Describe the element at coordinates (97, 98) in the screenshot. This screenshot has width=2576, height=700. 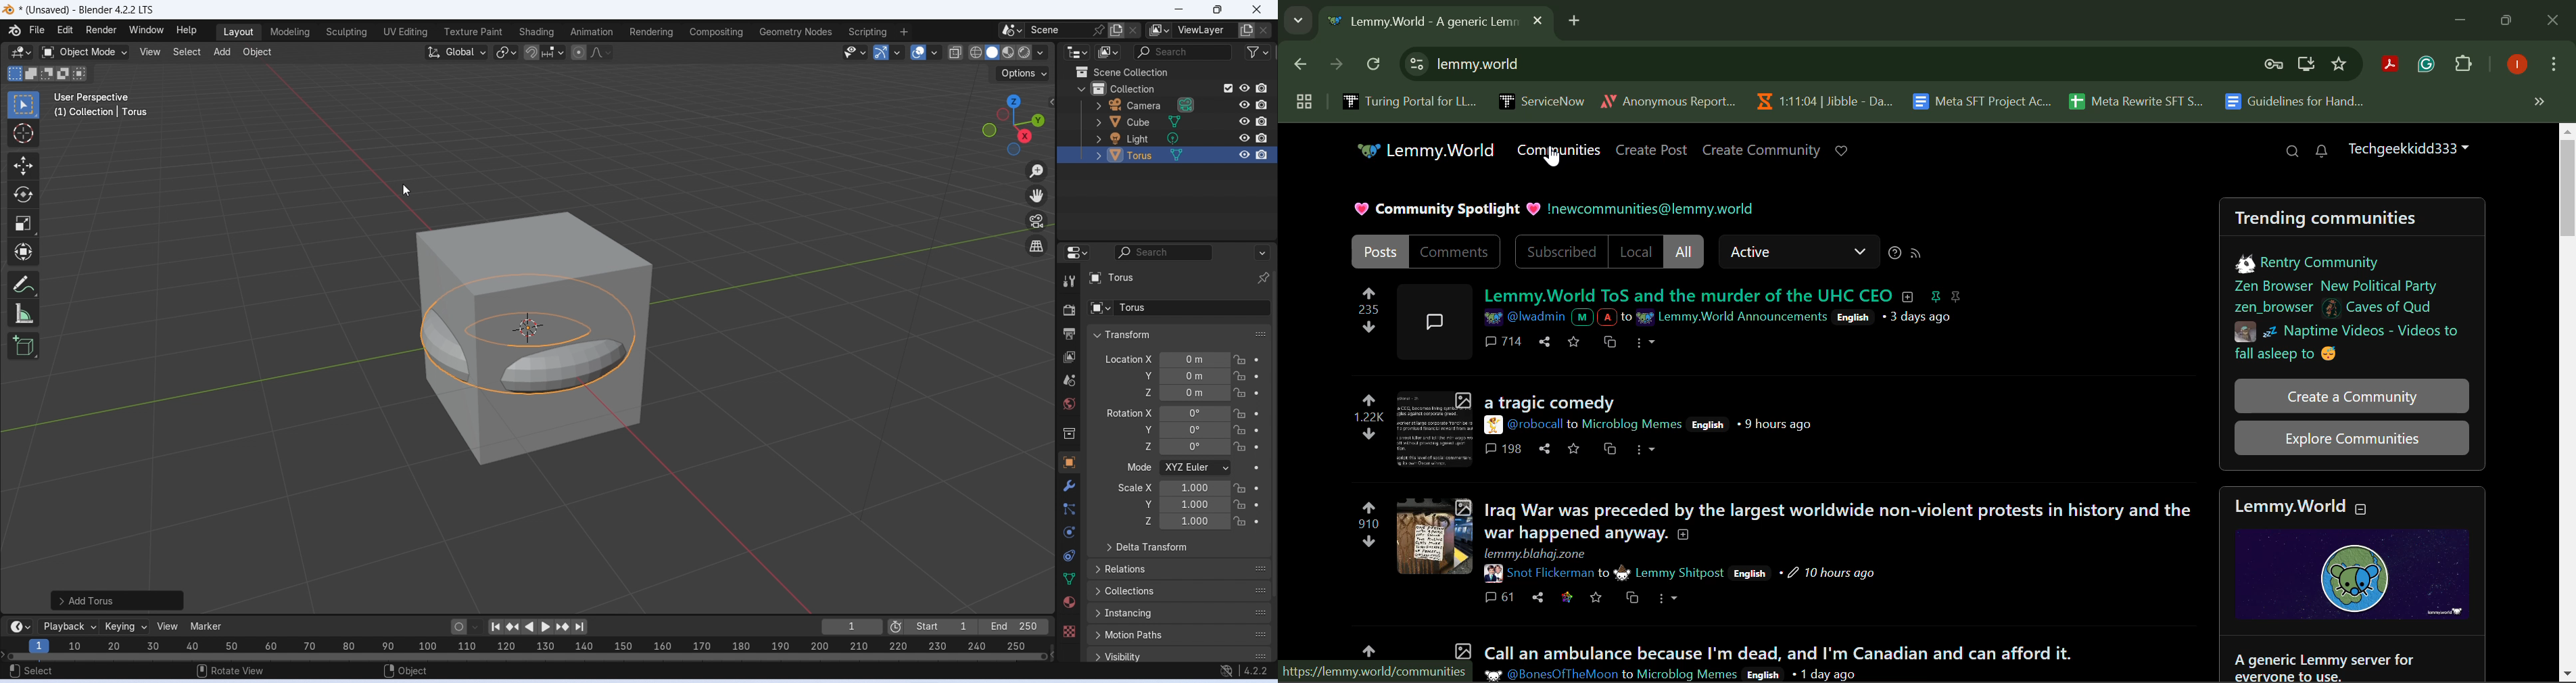
I see `user perspective` at that location.